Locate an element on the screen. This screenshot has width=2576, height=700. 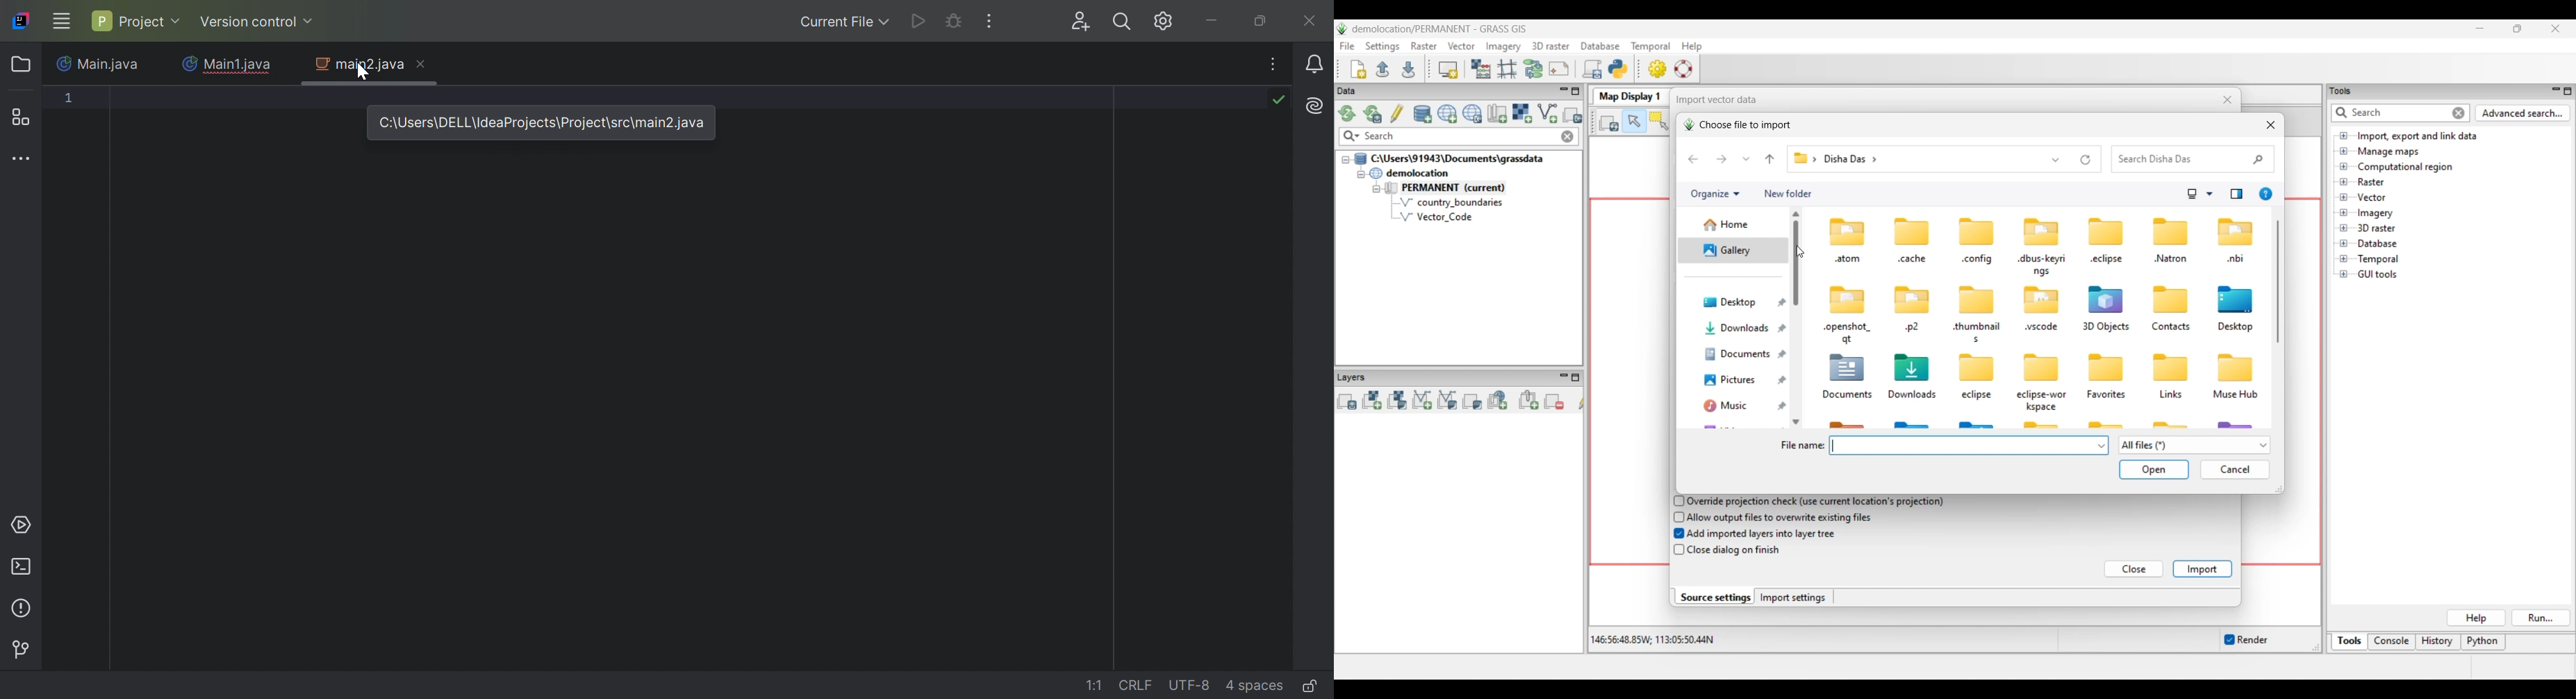
GUI settings is located at coordinates (1658, 69).